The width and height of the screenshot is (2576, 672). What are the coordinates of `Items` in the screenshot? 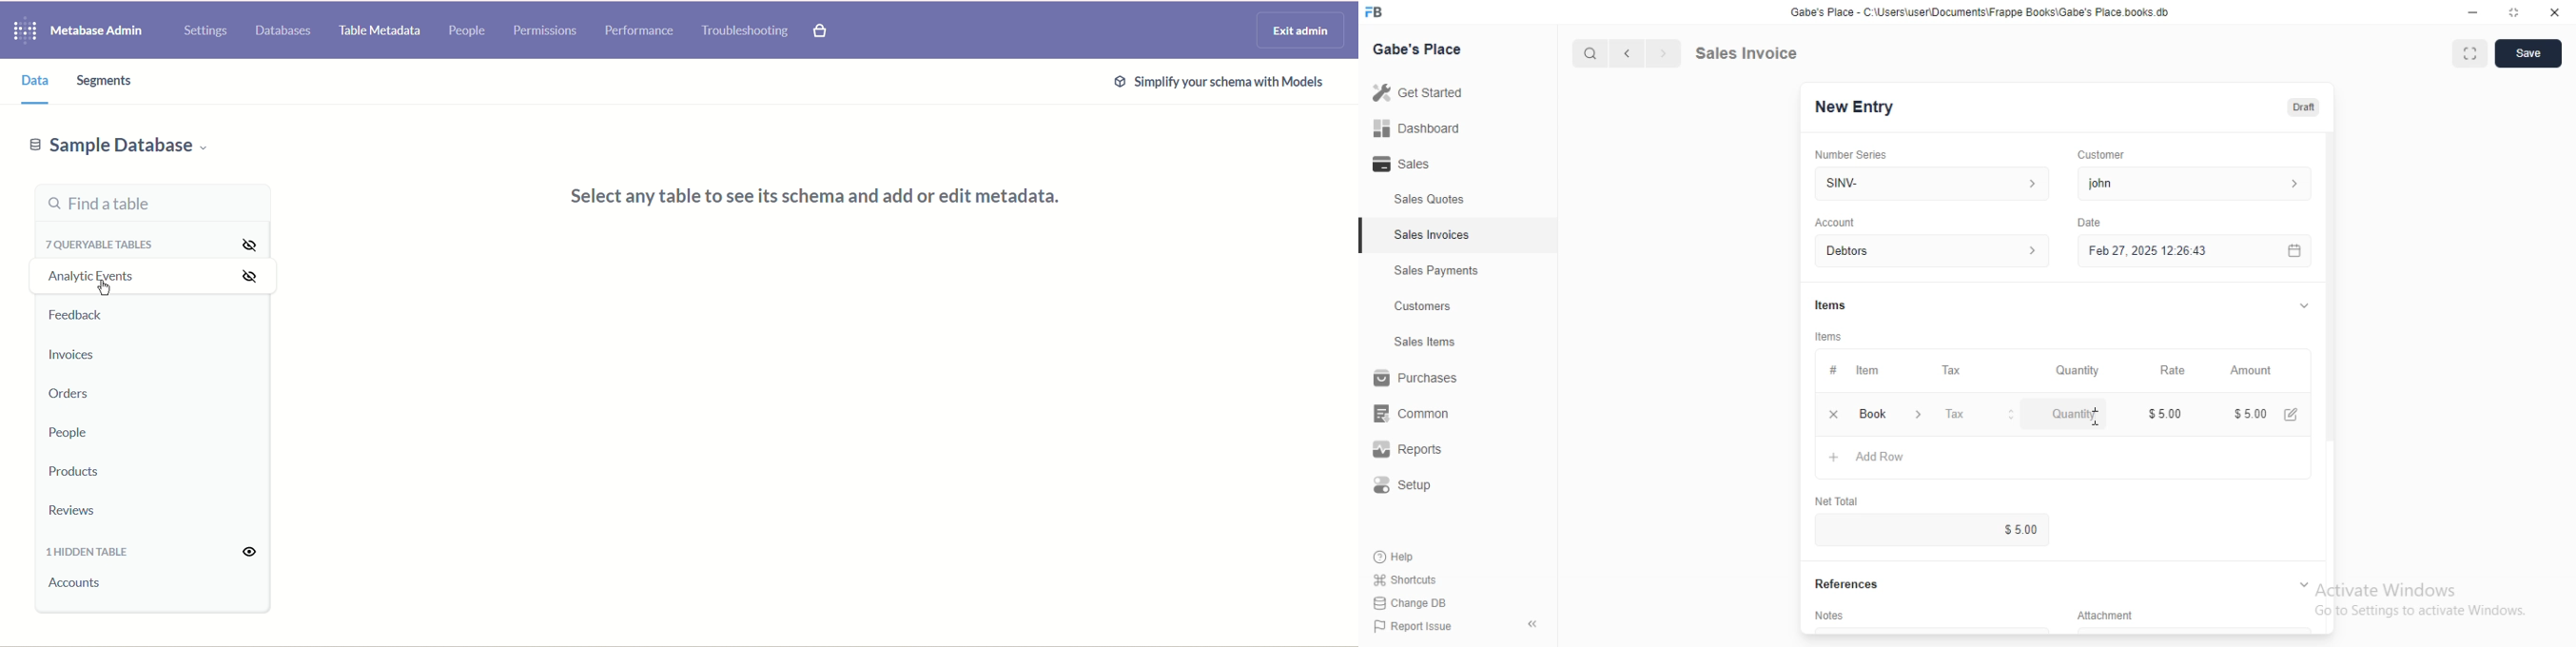 It's located at (1830, 335).